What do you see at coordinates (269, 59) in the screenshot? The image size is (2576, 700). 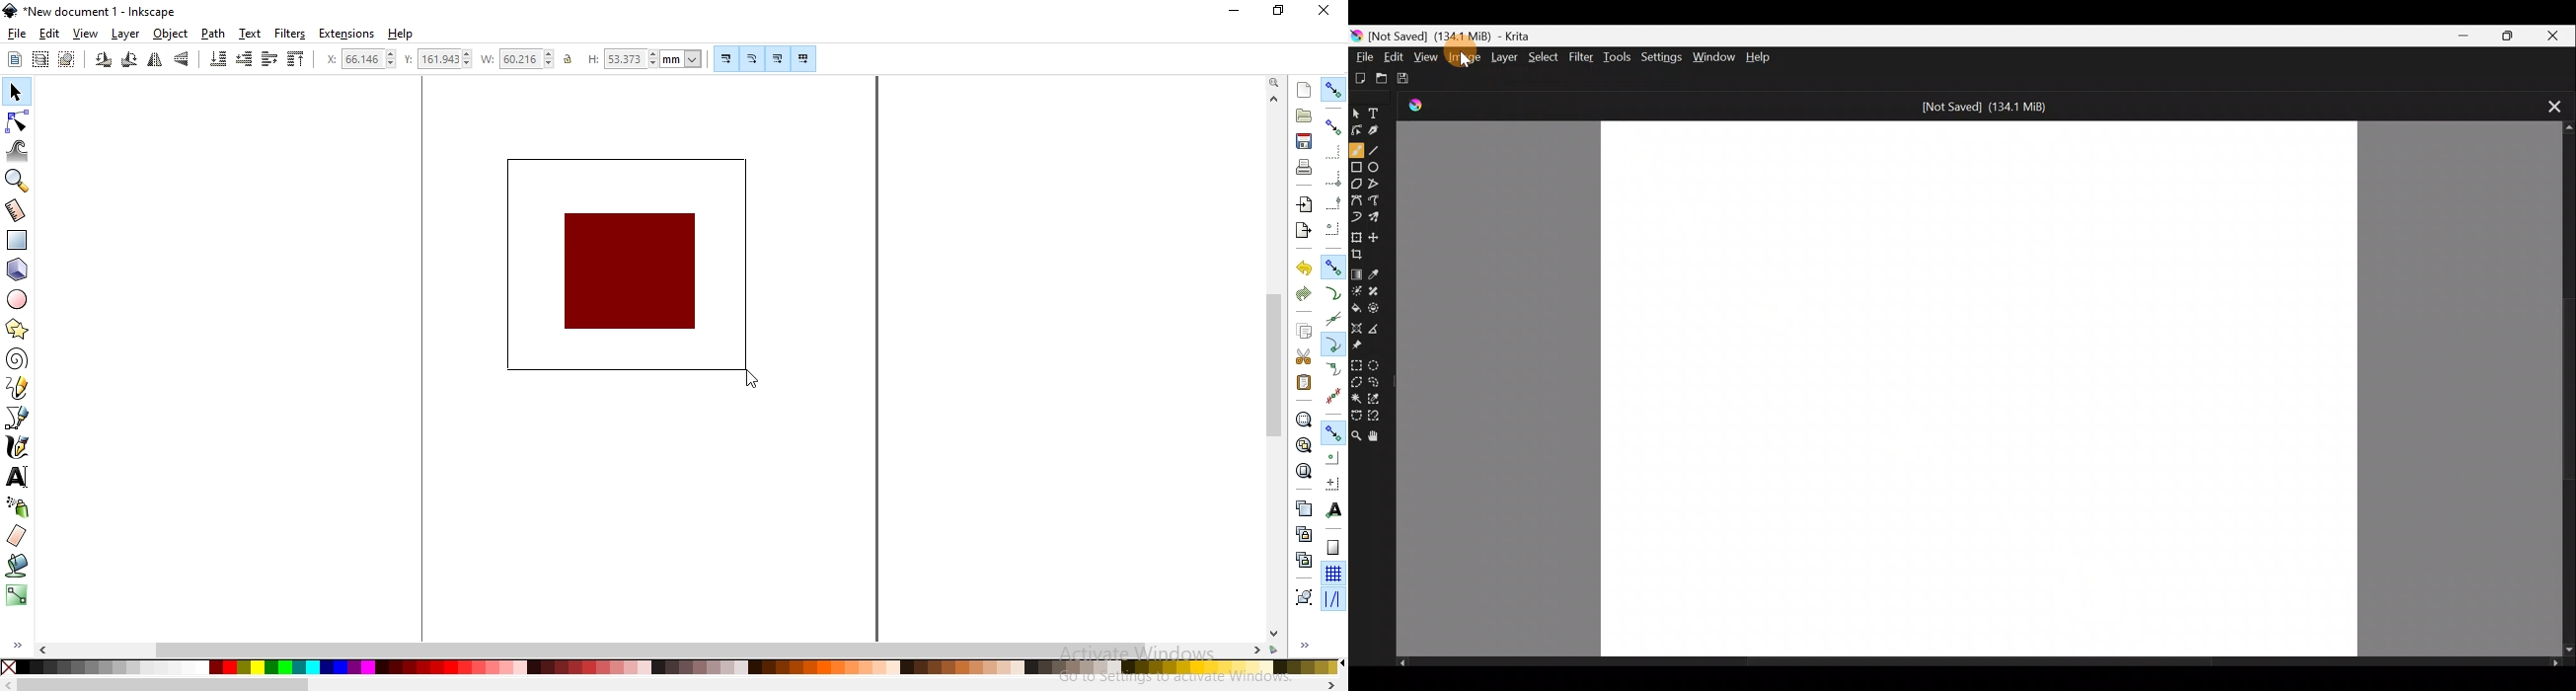 I see `raise selection one step` at bounding box center [269, 59].